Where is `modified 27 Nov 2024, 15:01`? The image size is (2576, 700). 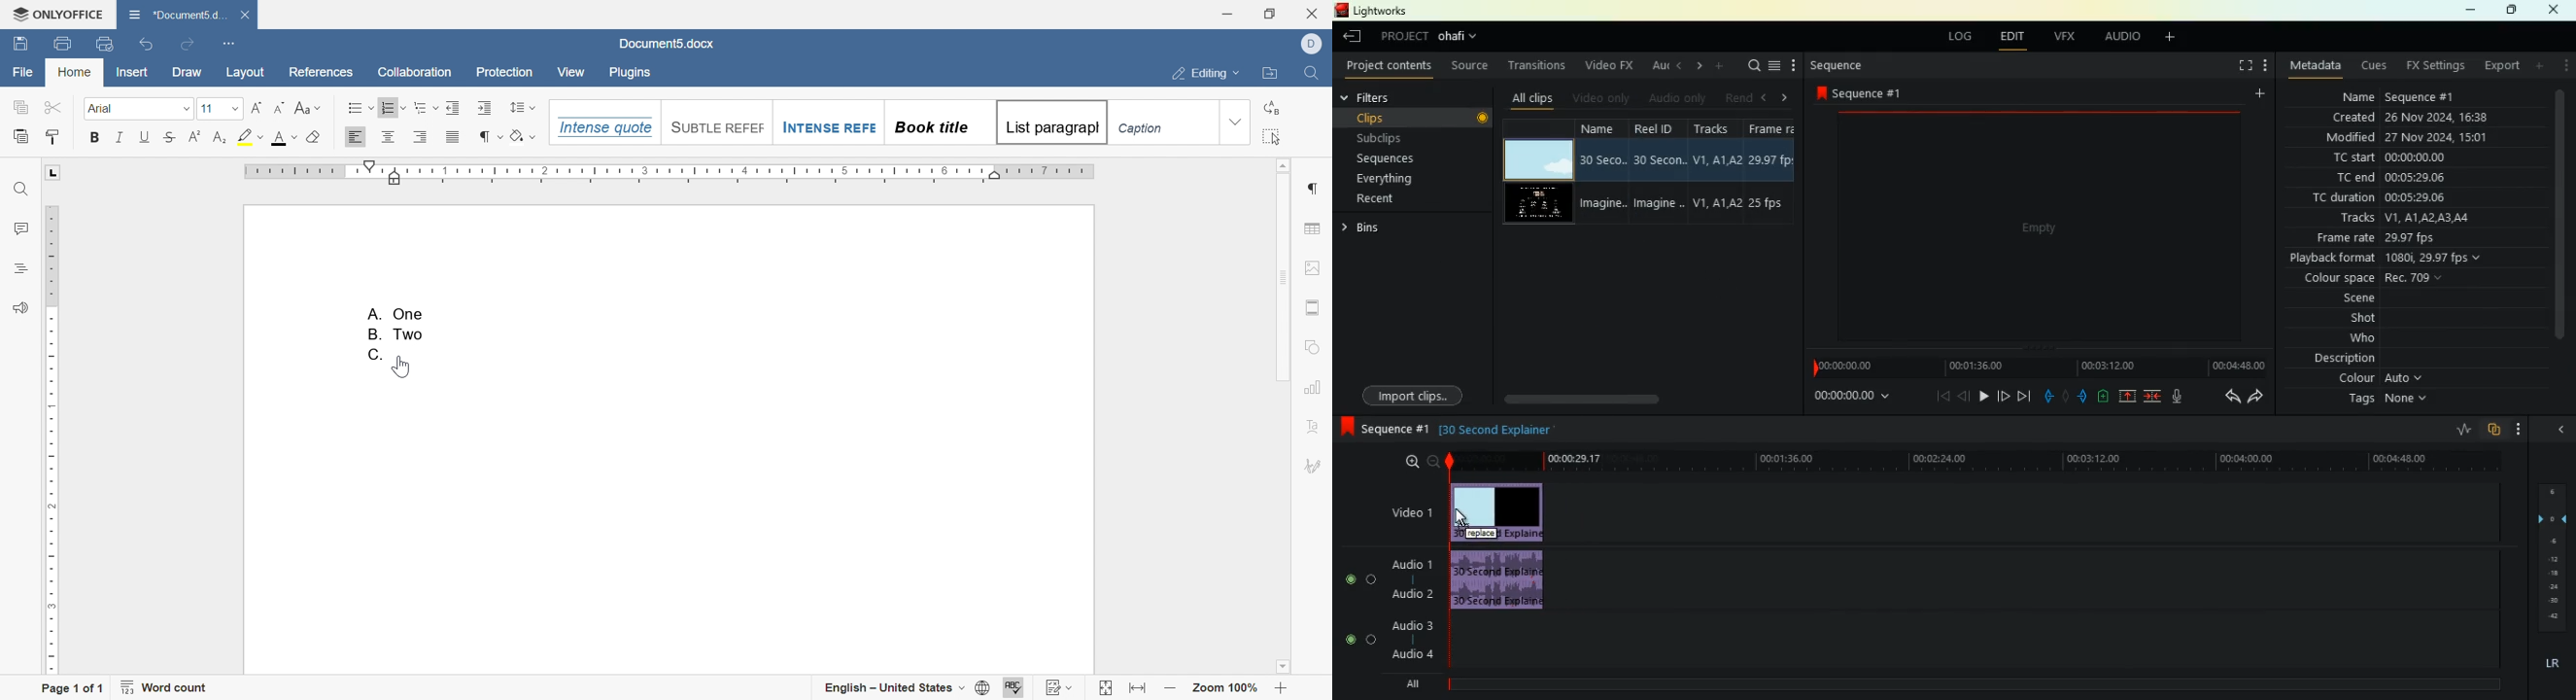
modified 27 Nov 2024, 15:01 is located at coordinates (2413, 137).